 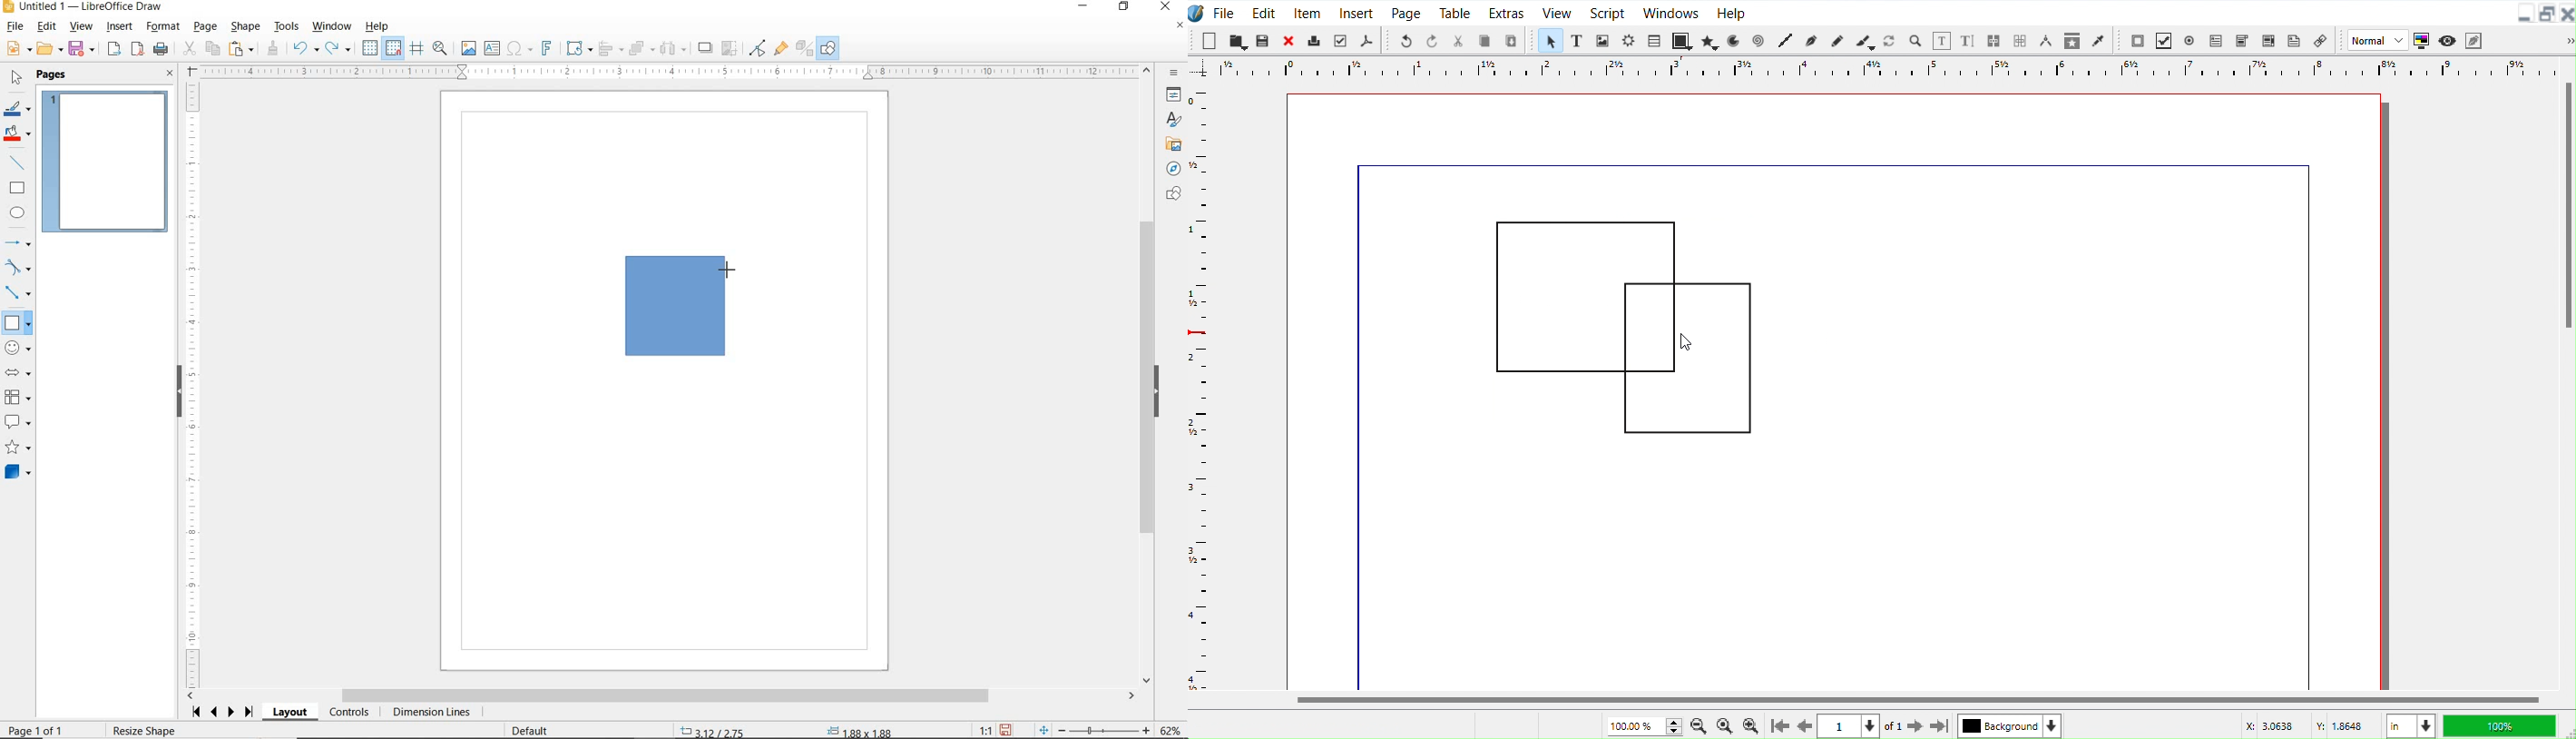 What do you see at coordinates (1890, 41) in the screenshot?
I see `Rotate Item` at bounding box center [1890, 41].